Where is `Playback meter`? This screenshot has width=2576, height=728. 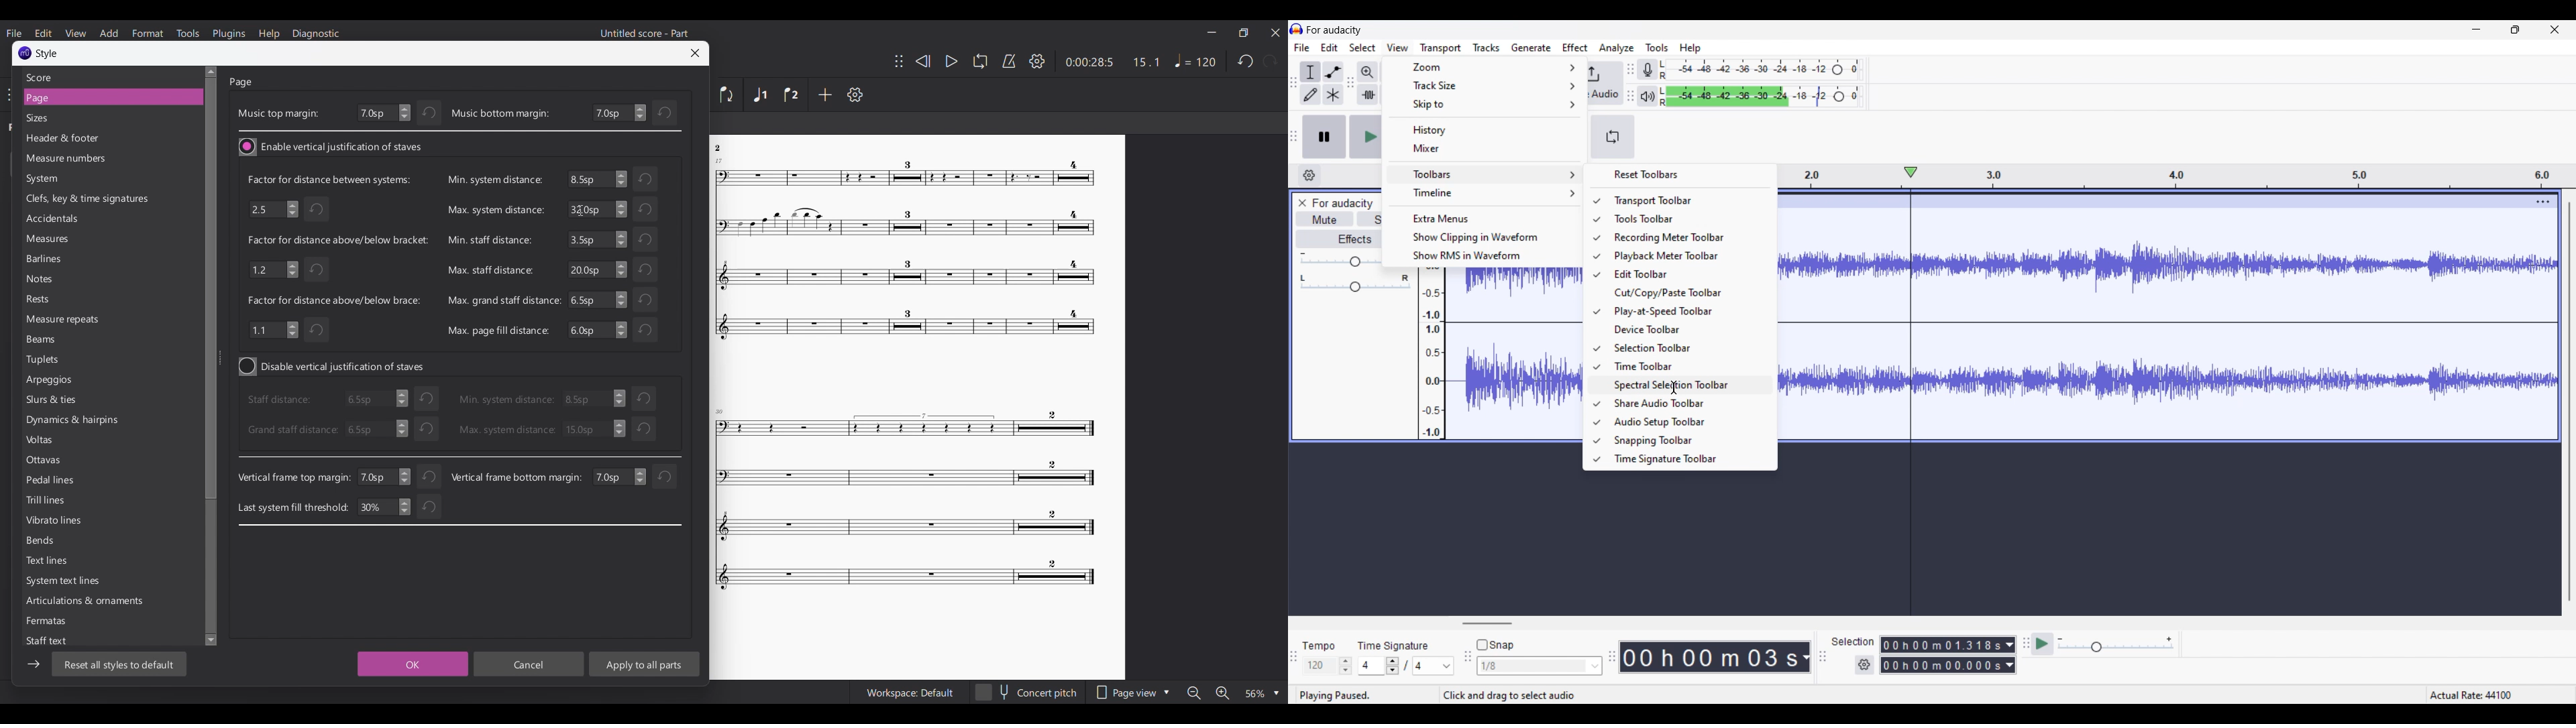
Playback meter is located at coordinates (1646, 96).